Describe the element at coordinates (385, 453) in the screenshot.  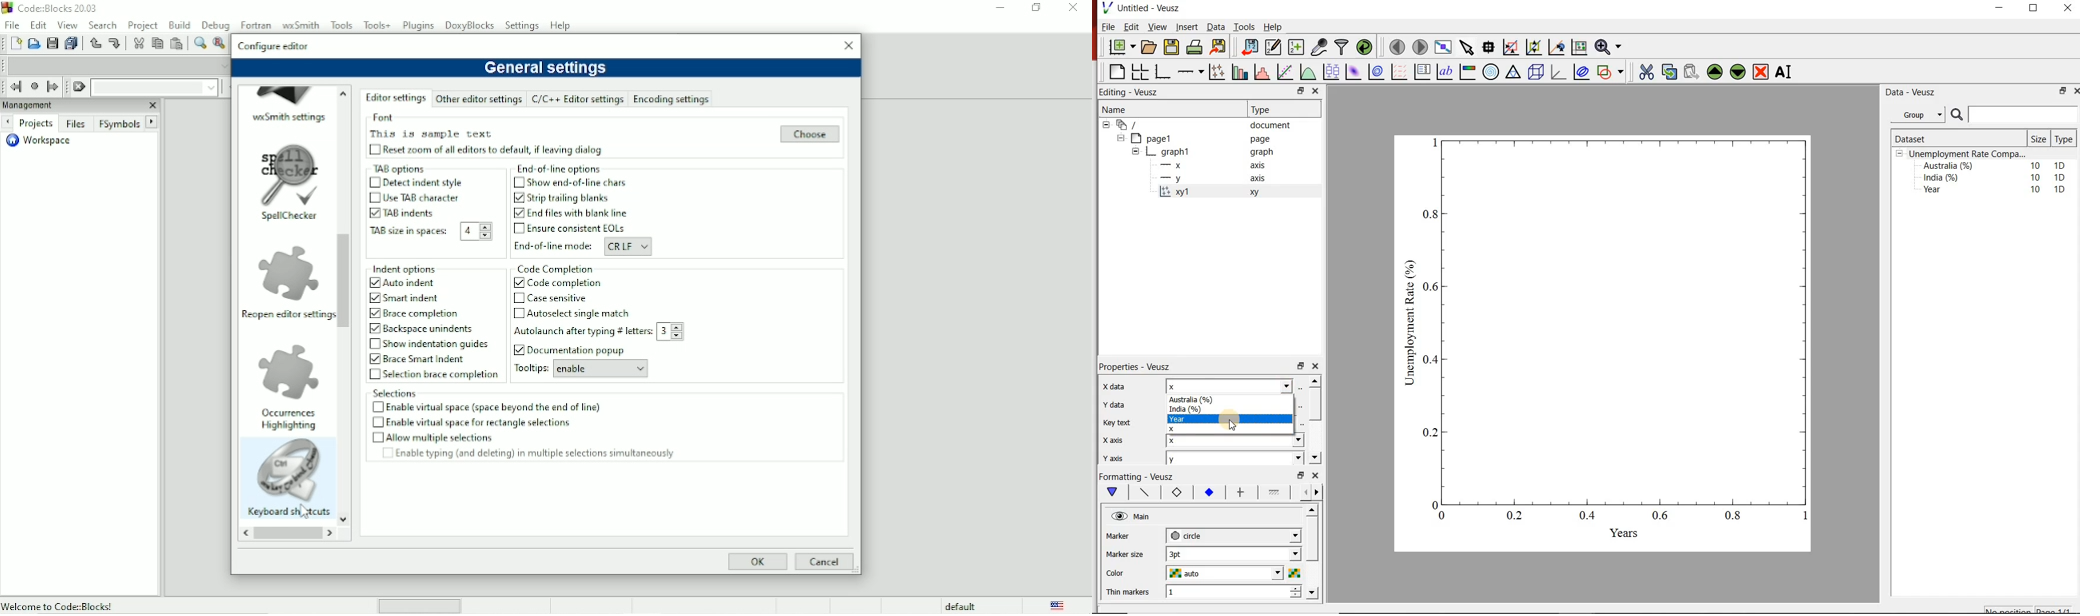
I see `` at that location.